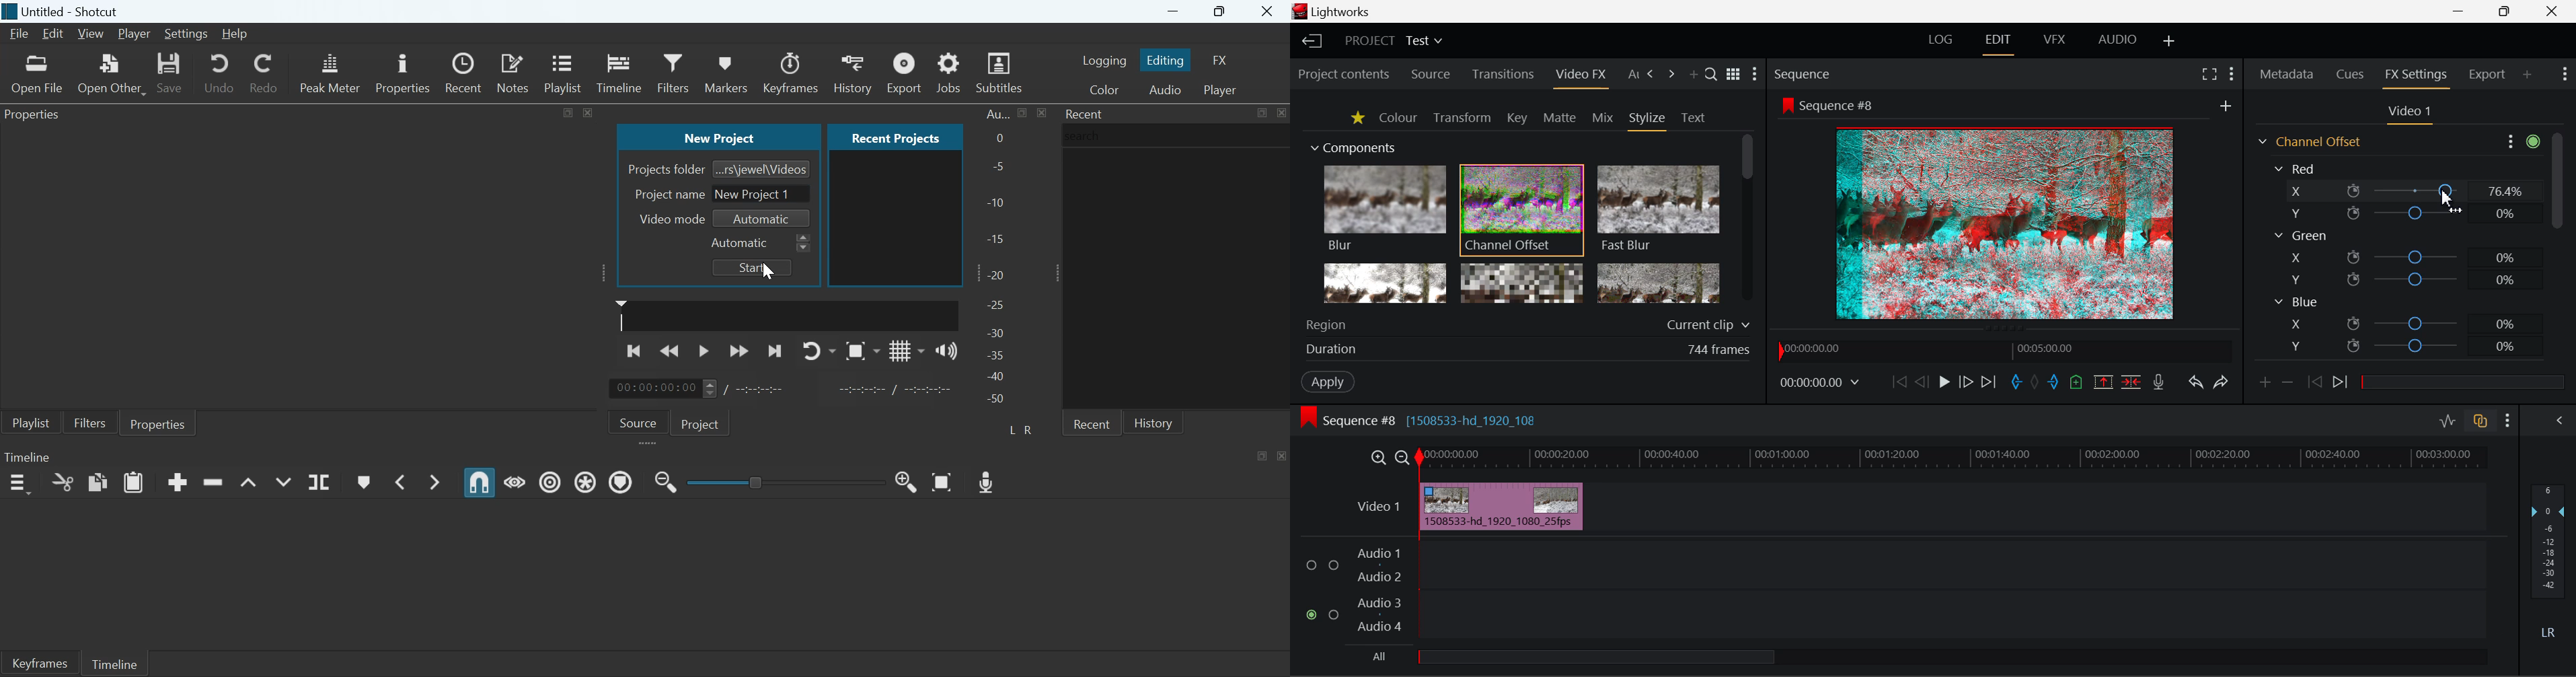 The height and width of the screenshot is (700, 2576). I want to click on Notes, so click(515, 72).